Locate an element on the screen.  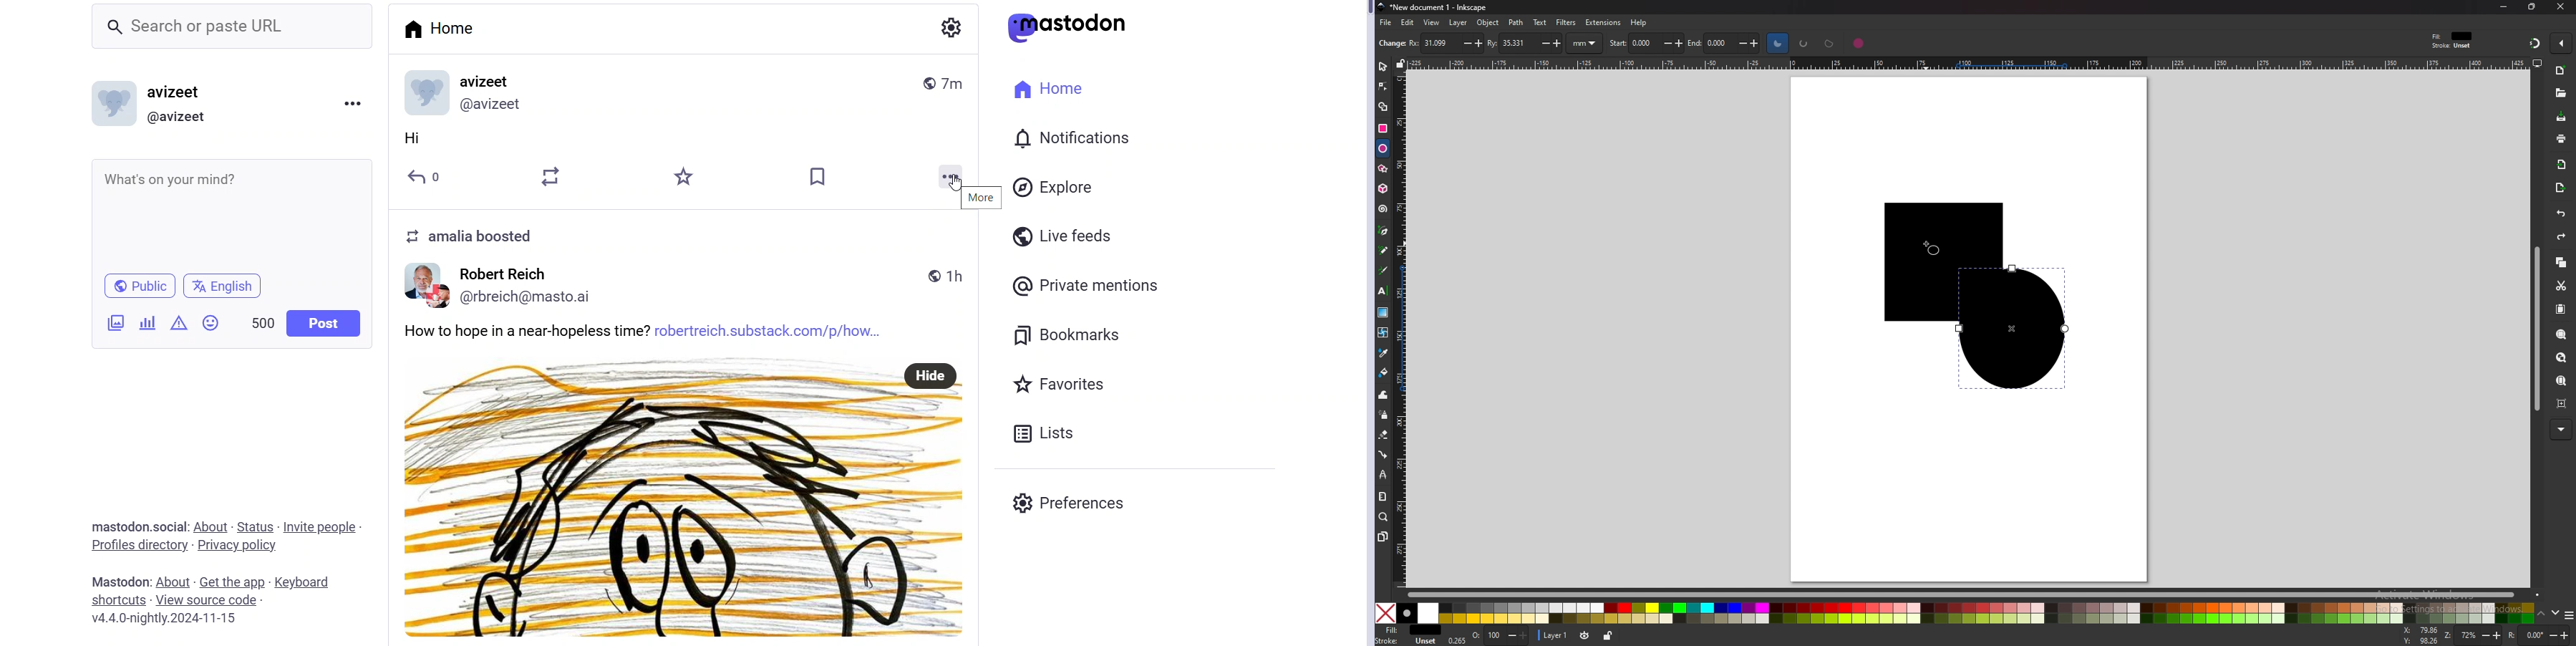
open is located at coordinates (2561, 93).